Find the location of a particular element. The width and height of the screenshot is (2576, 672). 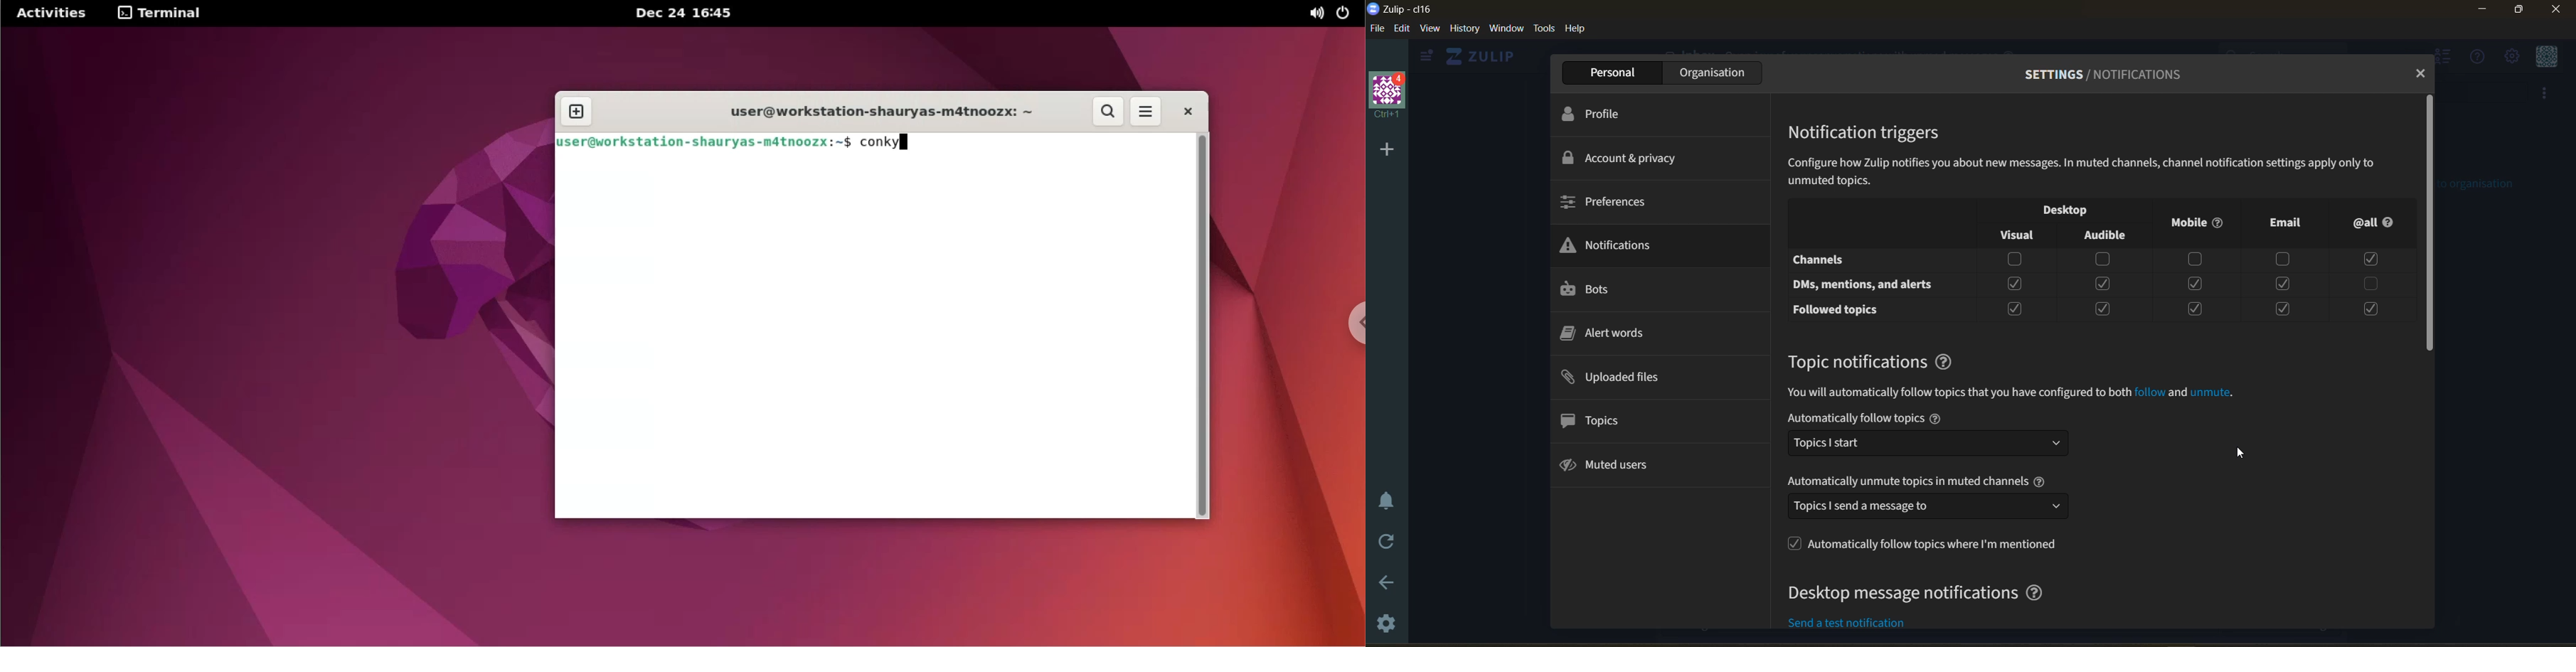

window is located at coordinates (1509, 29).